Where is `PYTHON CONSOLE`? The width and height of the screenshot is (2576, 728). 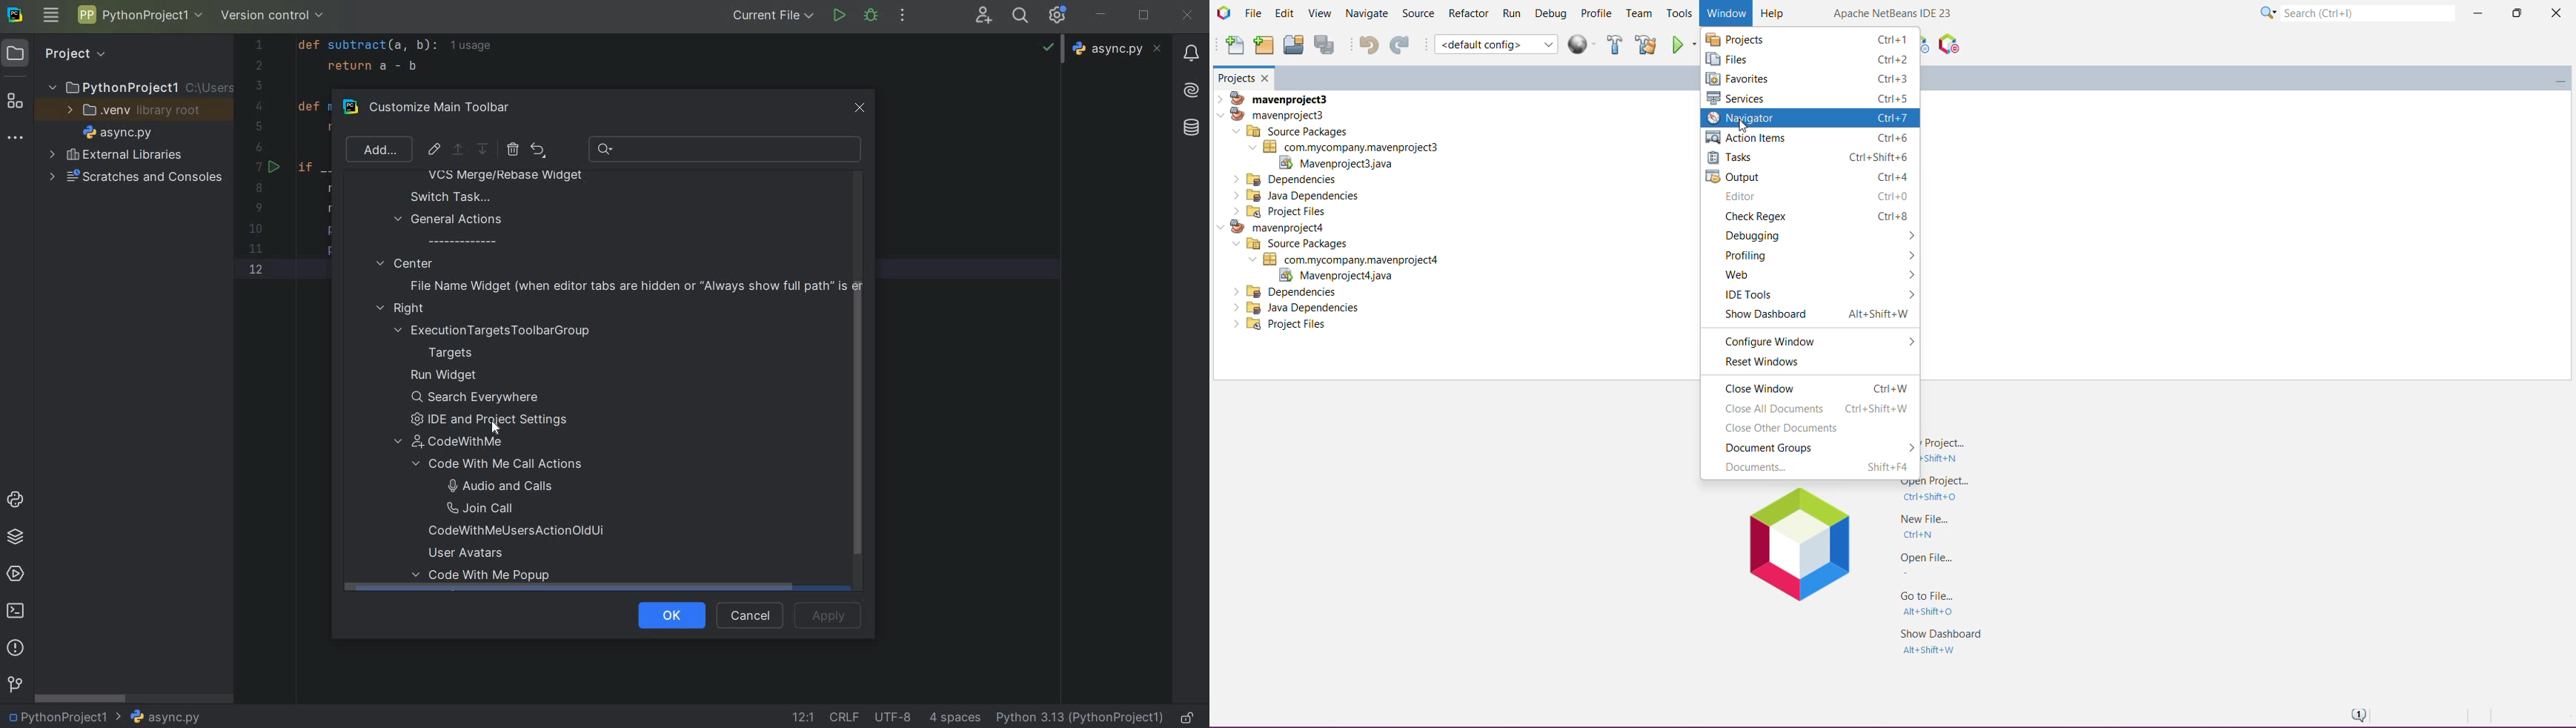
PYTHON CONSOLE is located at coordinates (17, 503).